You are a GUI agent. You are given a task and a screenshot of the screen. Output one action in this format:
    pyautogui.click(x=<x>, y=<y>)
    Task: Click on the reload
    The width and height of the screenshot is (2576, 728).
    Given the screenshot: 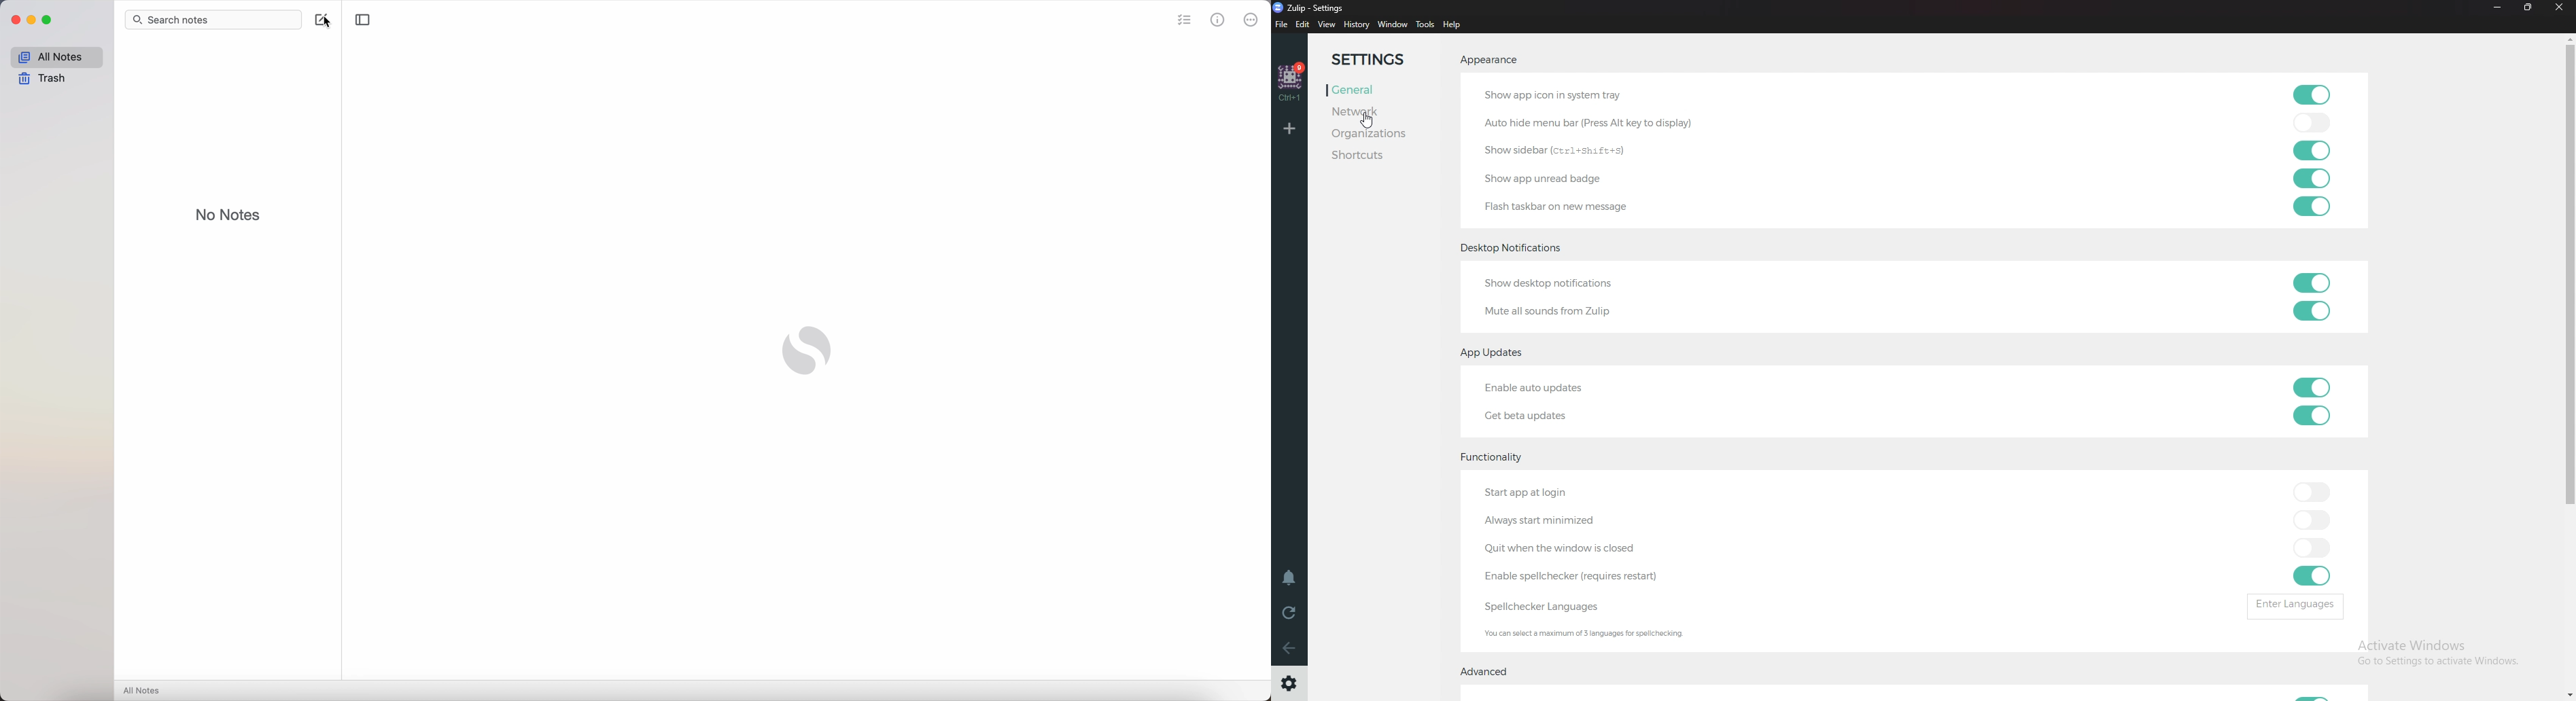 What is the action you would take?
    pyautogui.click(x=1290, y=613)
    